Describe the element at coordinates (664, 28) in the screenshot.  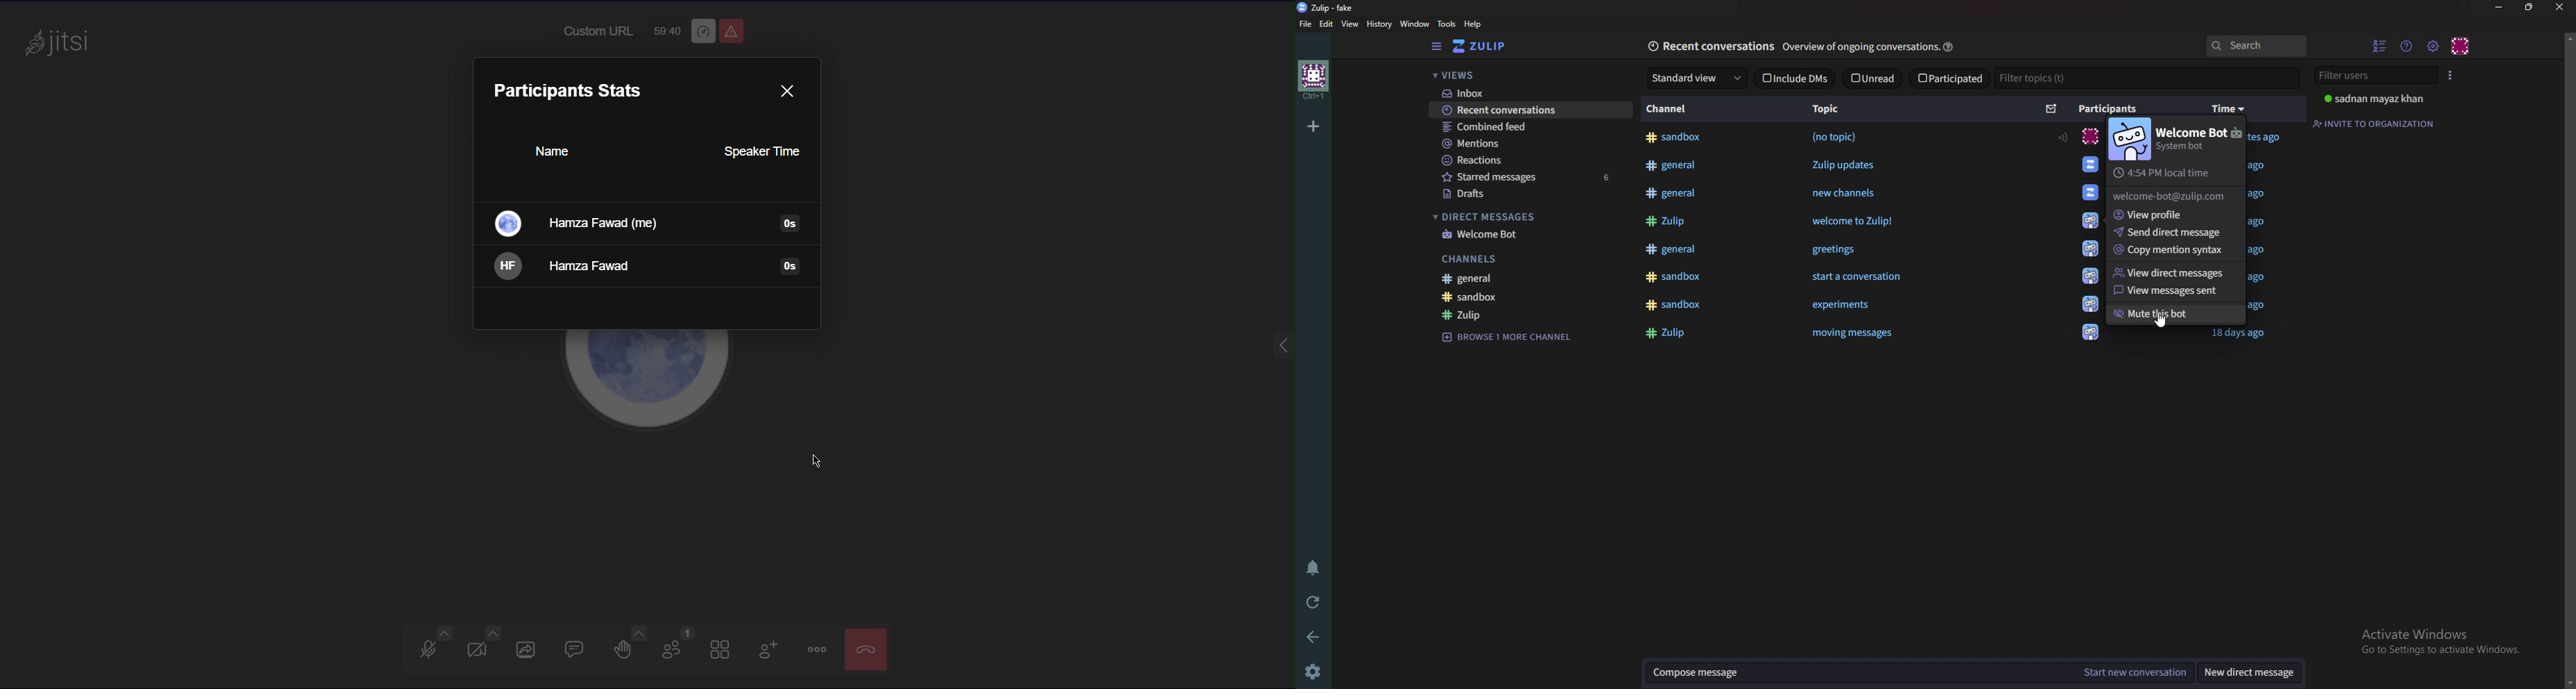
I see `59:40` at that location.